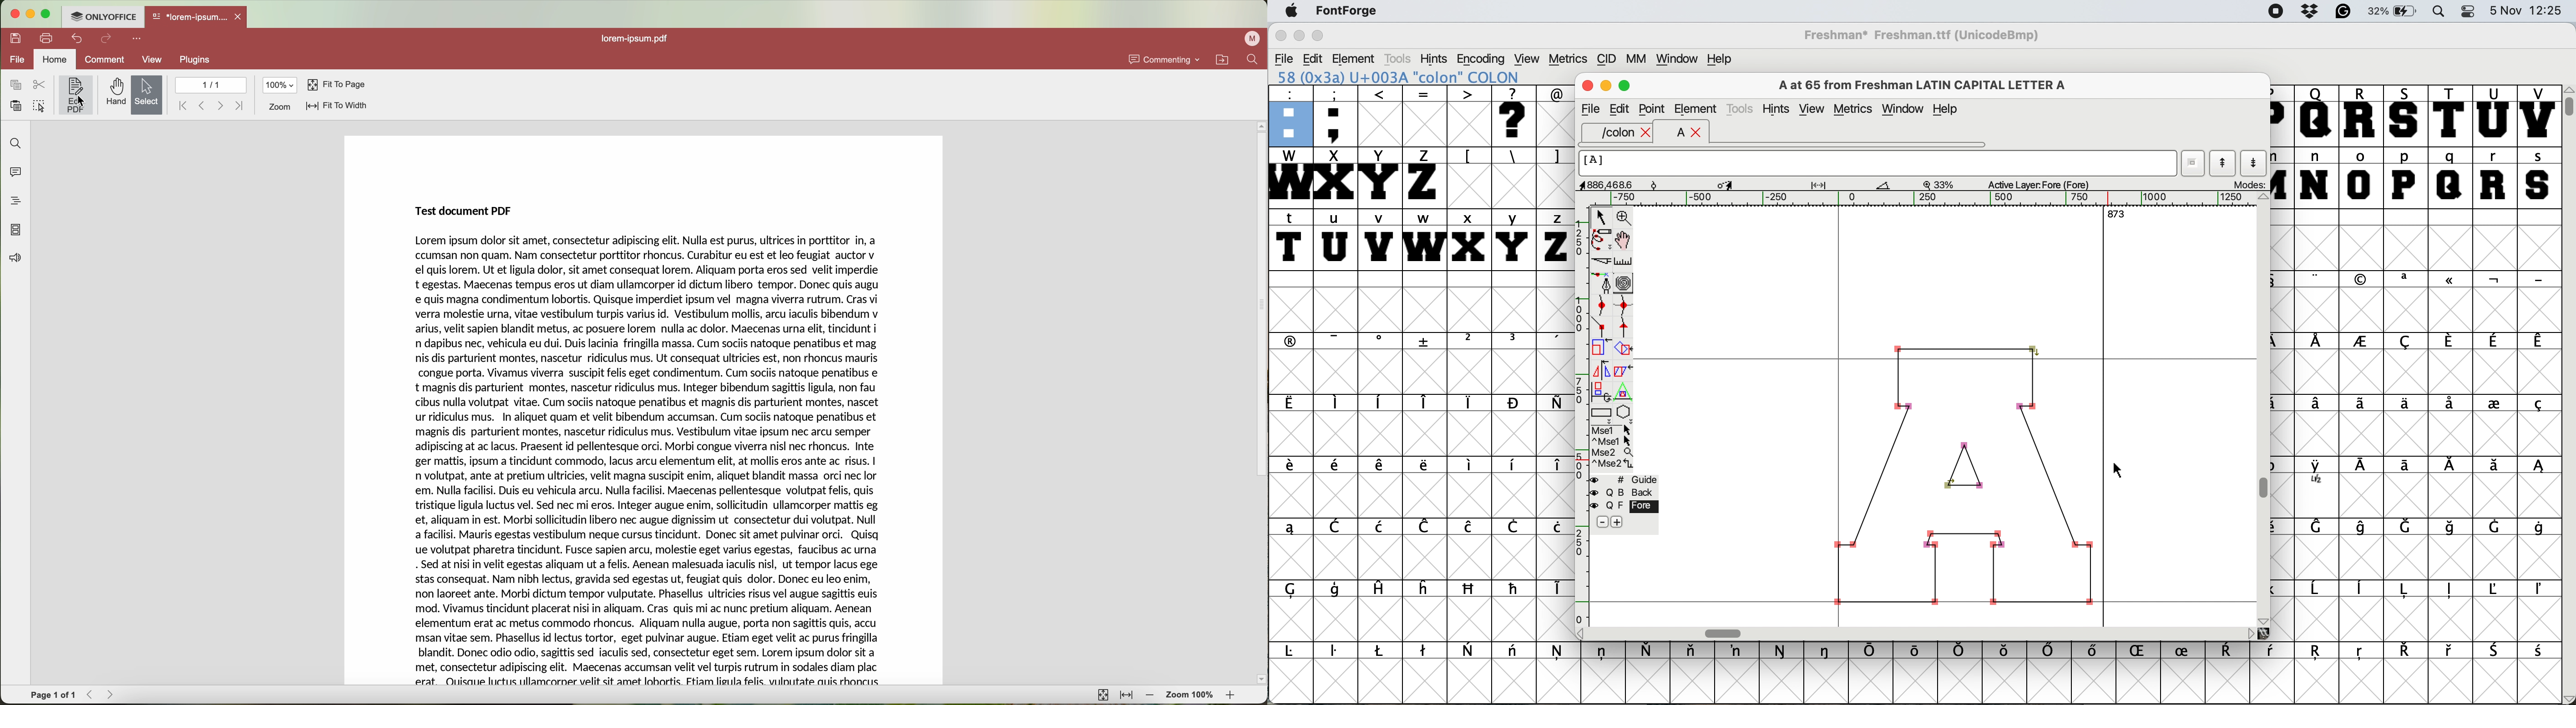 The width and height of the screenshot is (2576, 728). Describe the element at coordinates (14, 143) in the screenshot. I see `find` at that location.